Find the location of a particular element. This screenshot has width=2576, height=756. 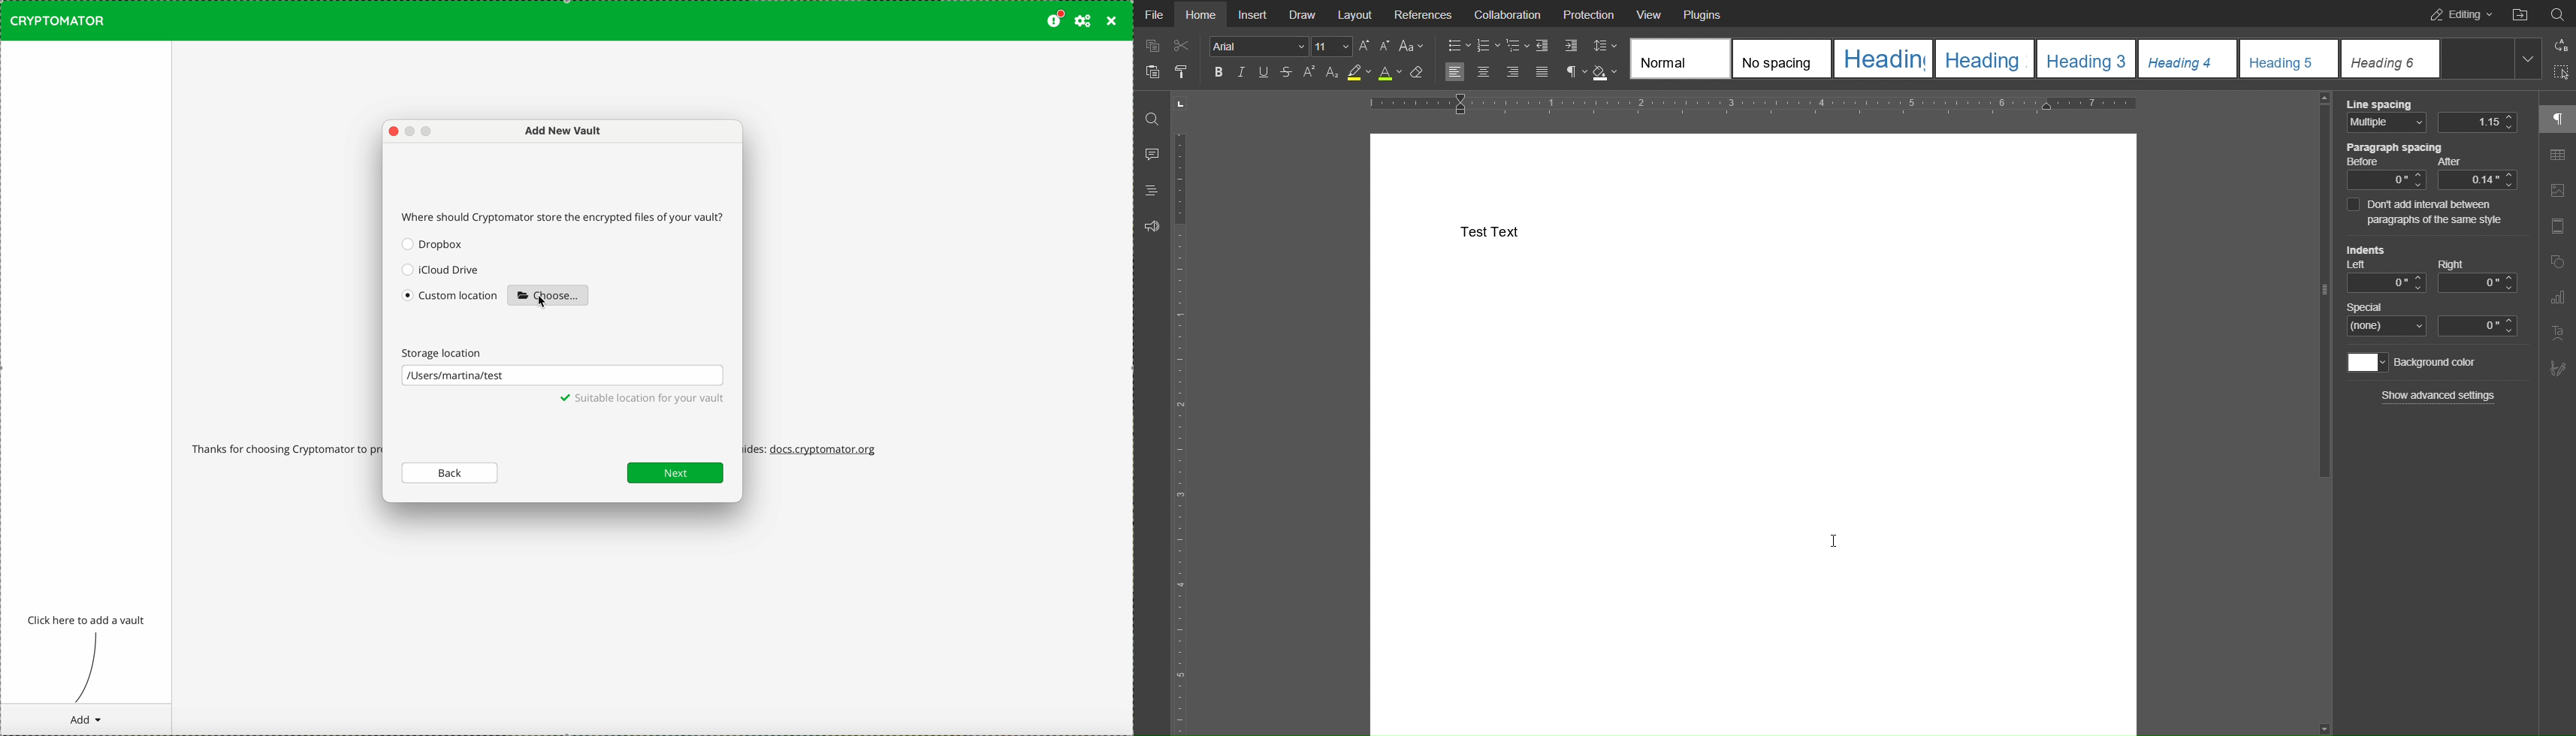

storage location is located at coordinates (447, 352).